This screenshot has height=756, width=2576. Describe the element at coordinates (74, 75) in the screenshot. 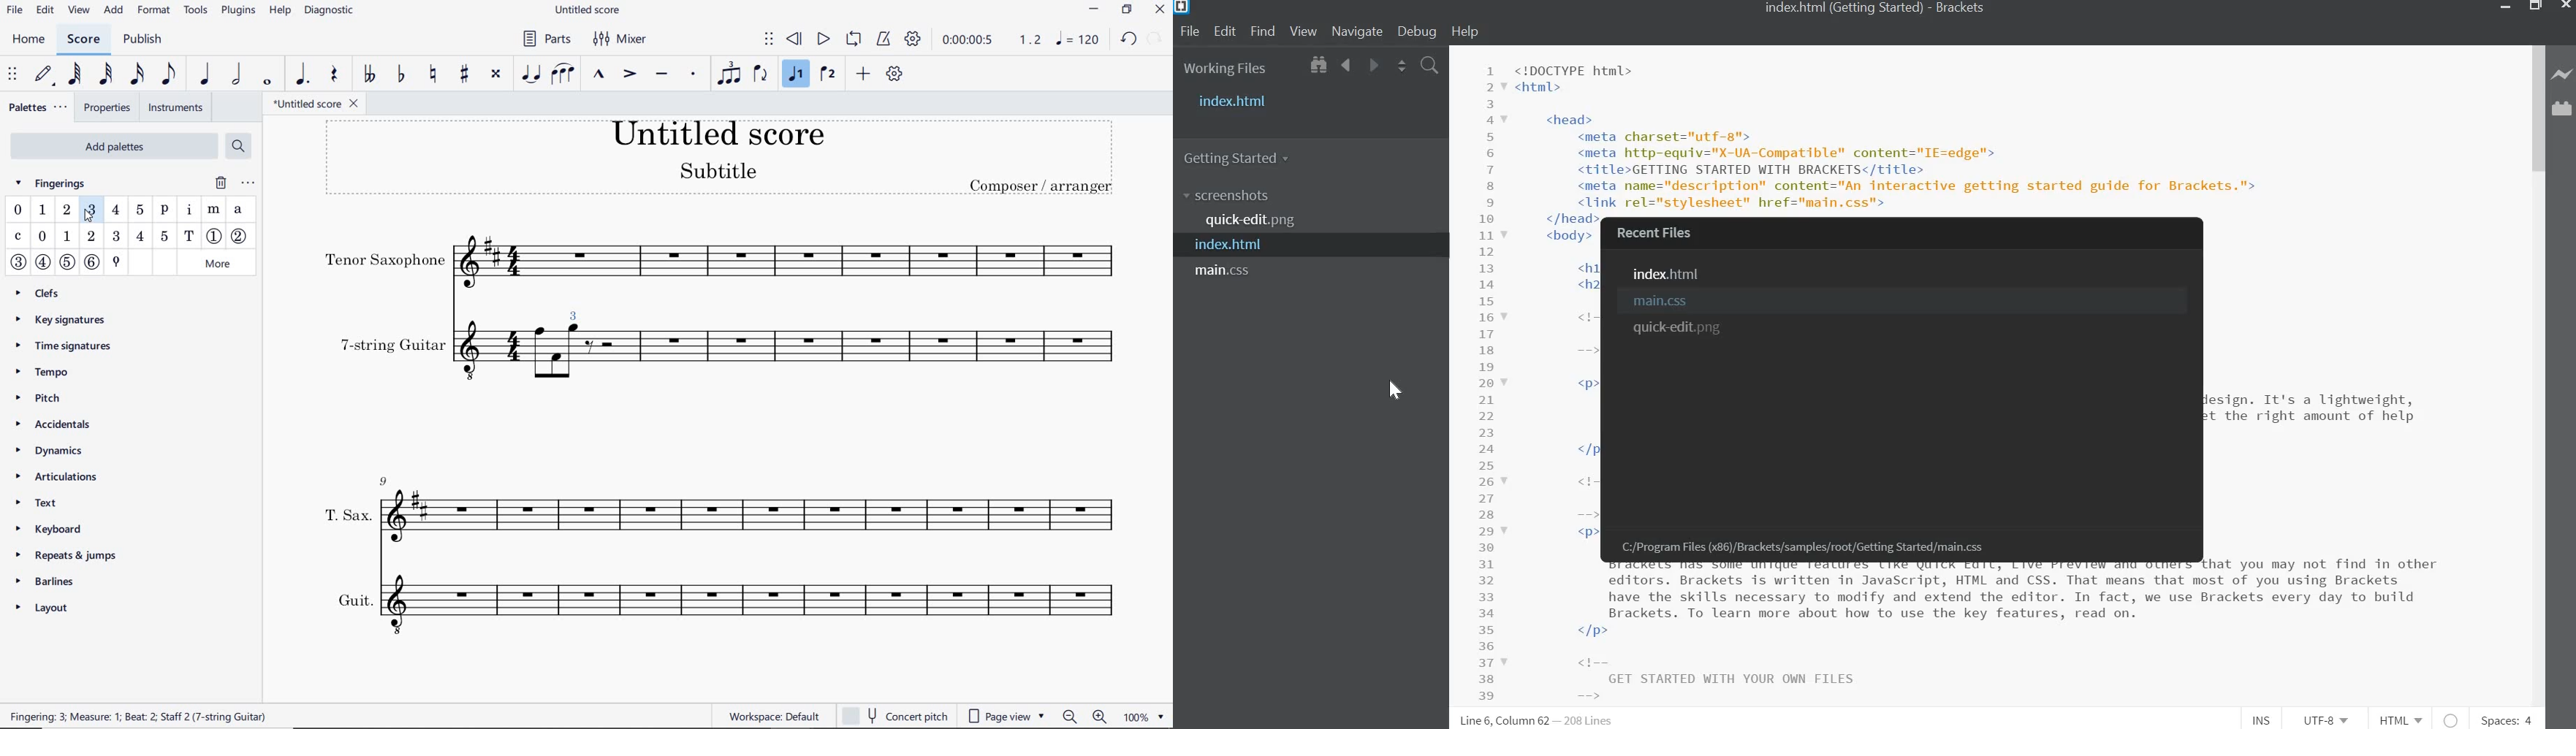

I see `64TH NOTE` at that location.